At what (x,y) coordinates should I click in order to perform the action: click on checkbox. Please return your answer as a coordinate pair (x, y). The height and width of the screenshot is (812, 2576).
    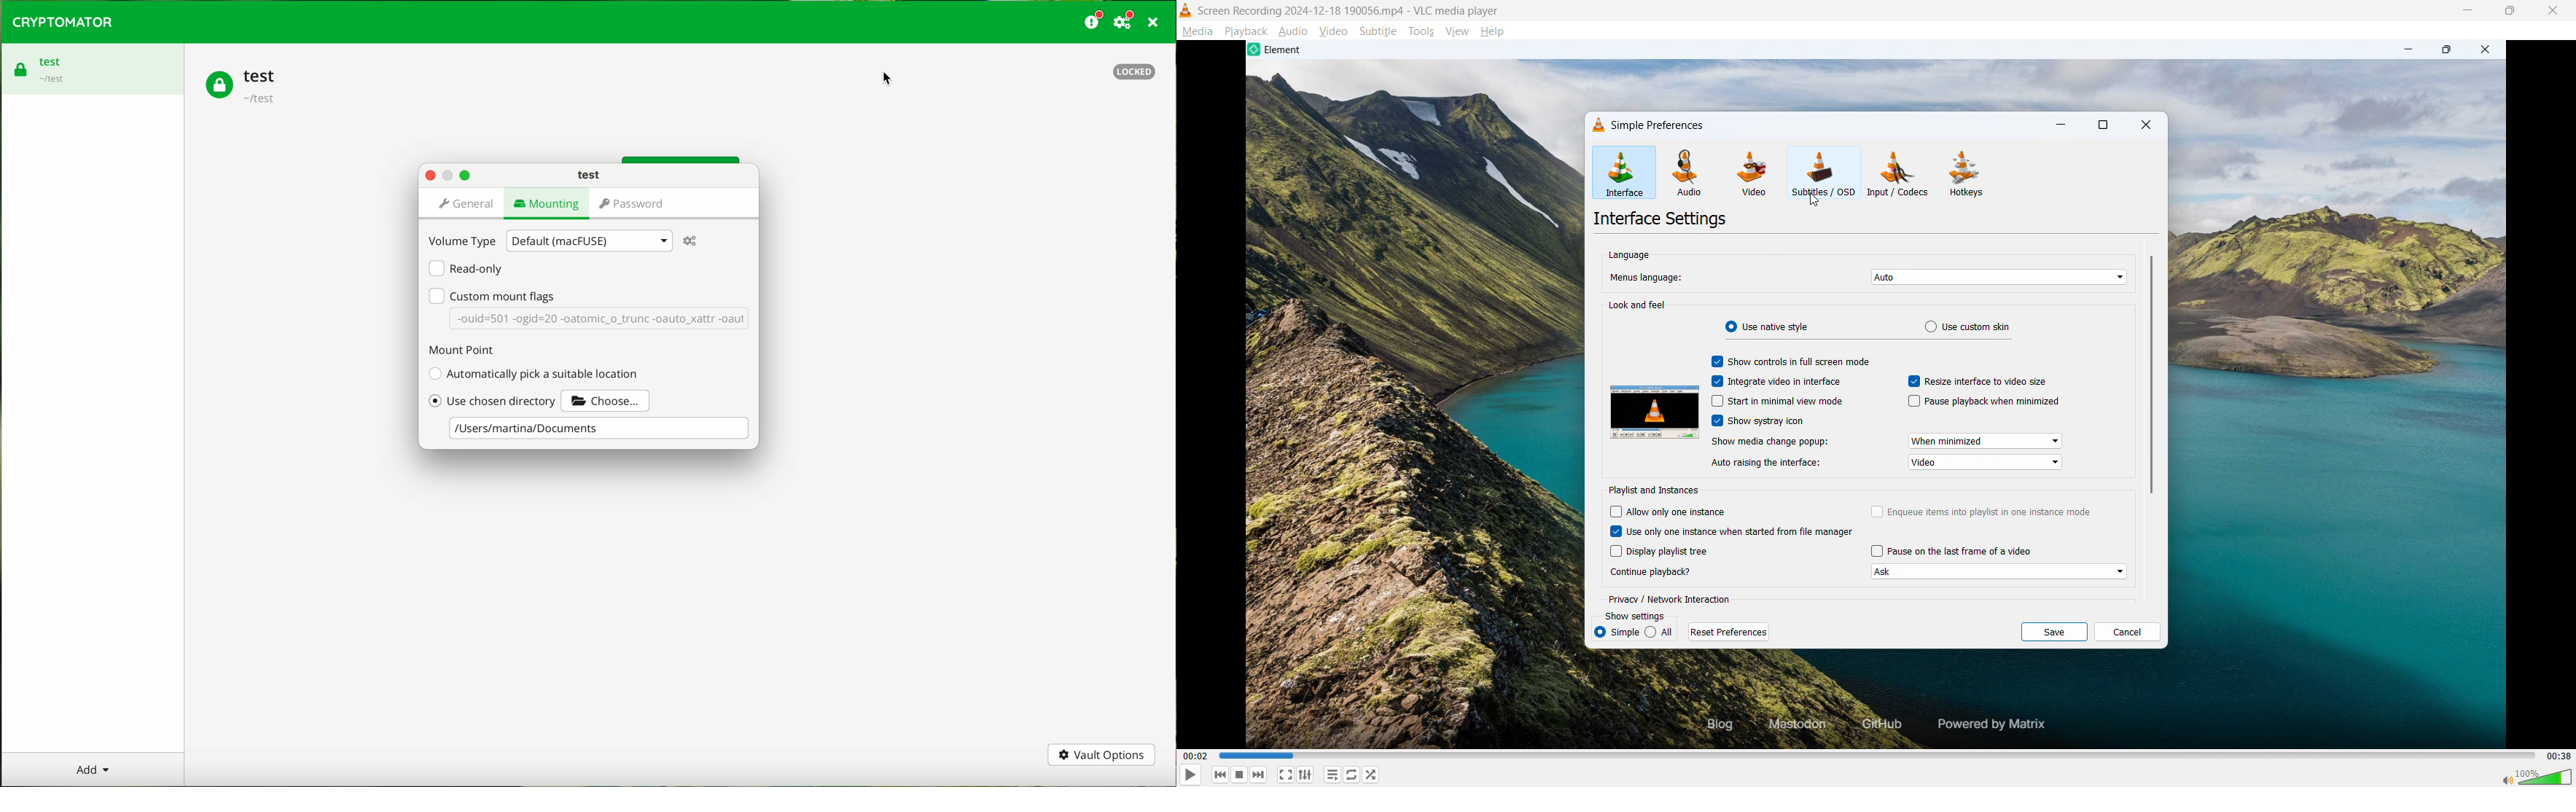
    Looking at the image, I should click on (1615, 513).